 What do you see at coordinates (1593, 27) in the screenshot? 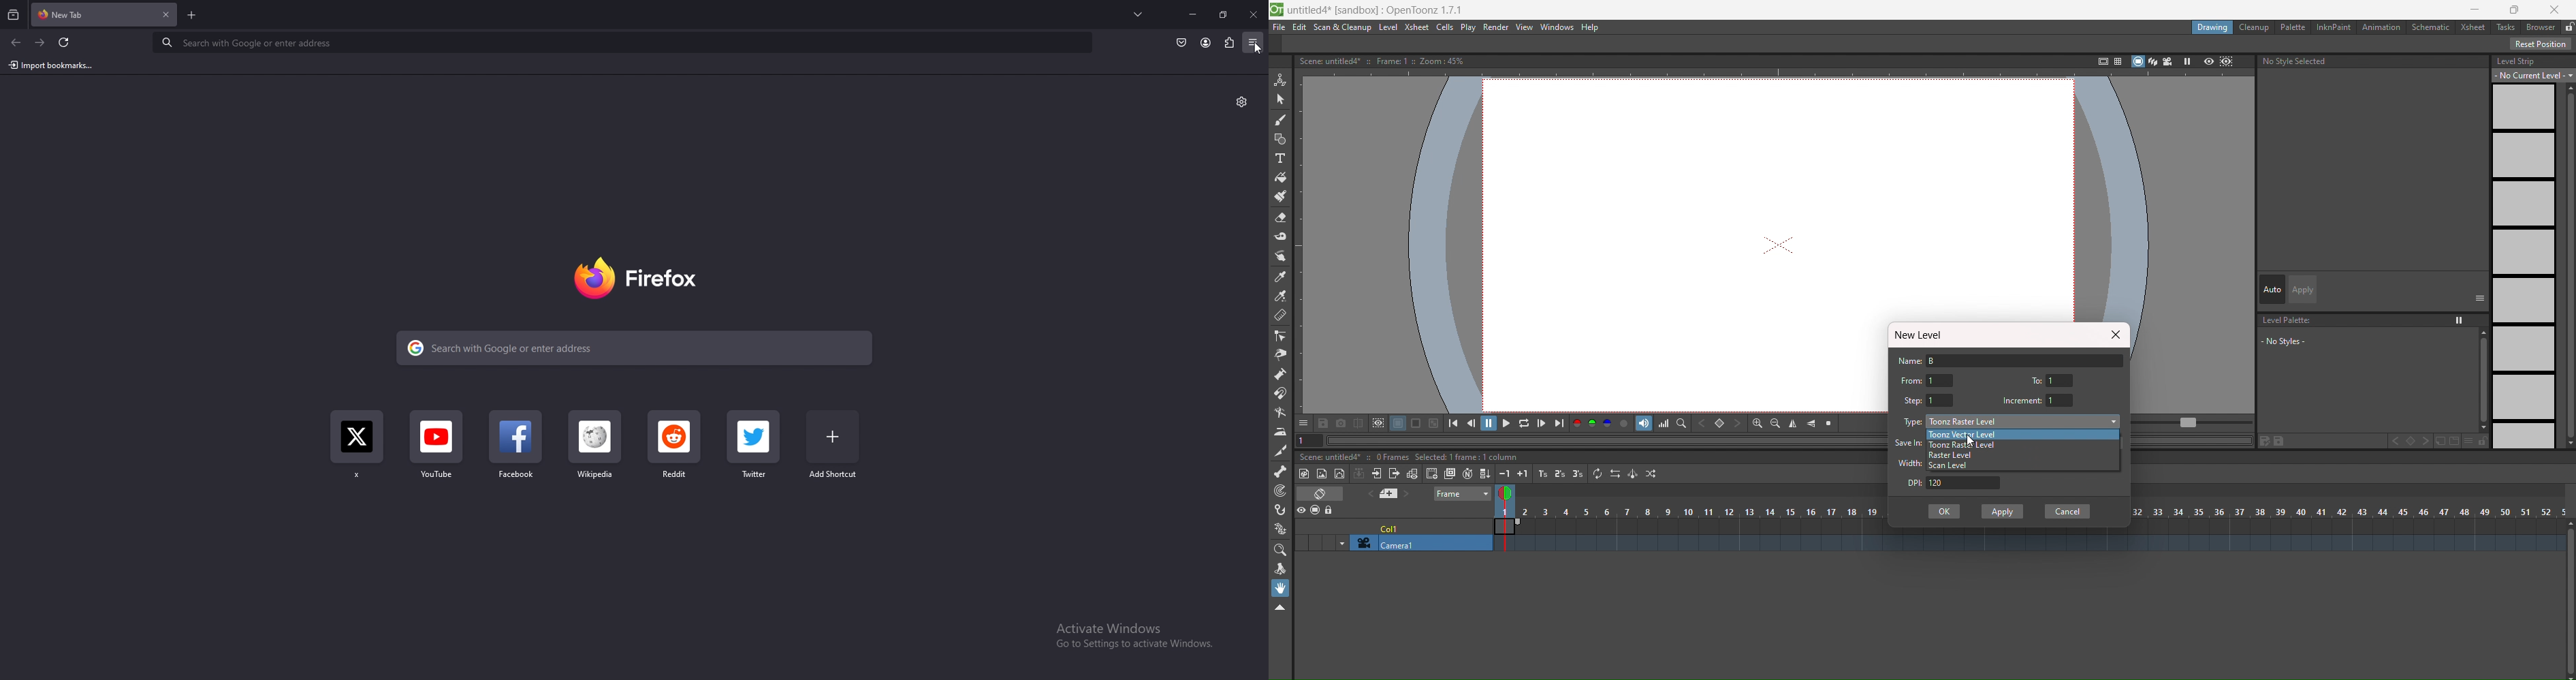
I see `help` at bounding box center [1593, 27].